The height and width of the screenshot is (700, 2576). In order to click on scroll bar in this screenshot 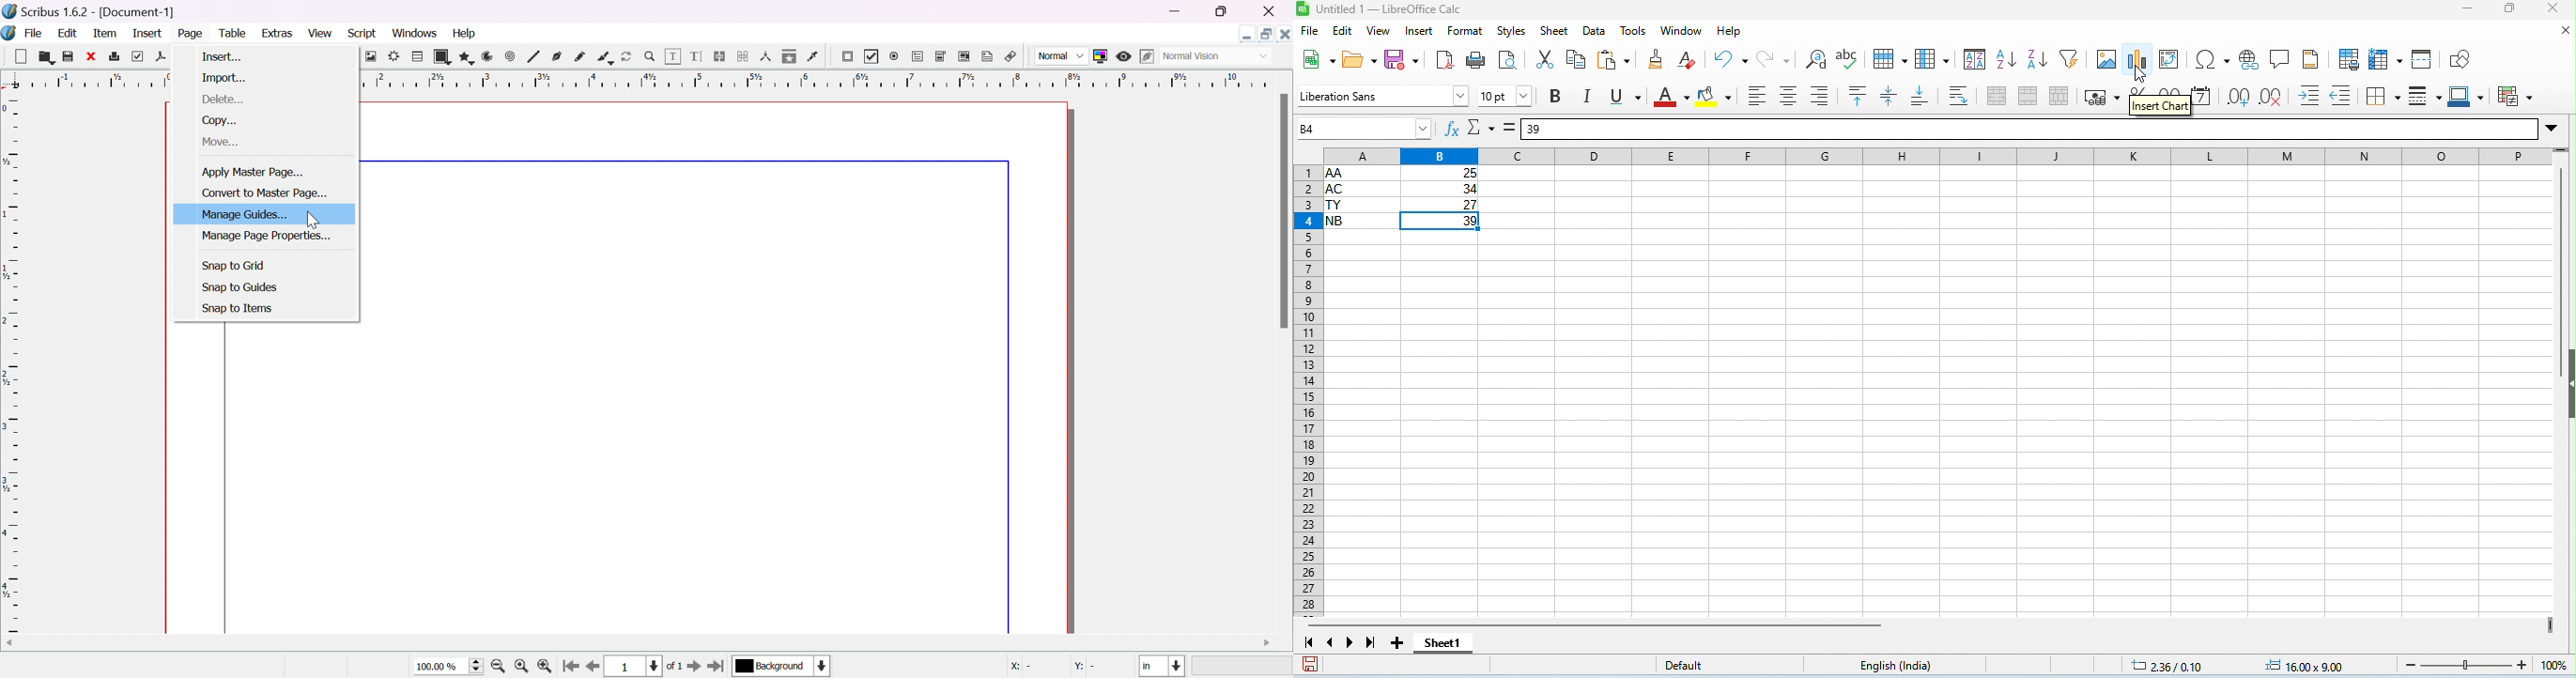, I will do `click(1286, 211)`.